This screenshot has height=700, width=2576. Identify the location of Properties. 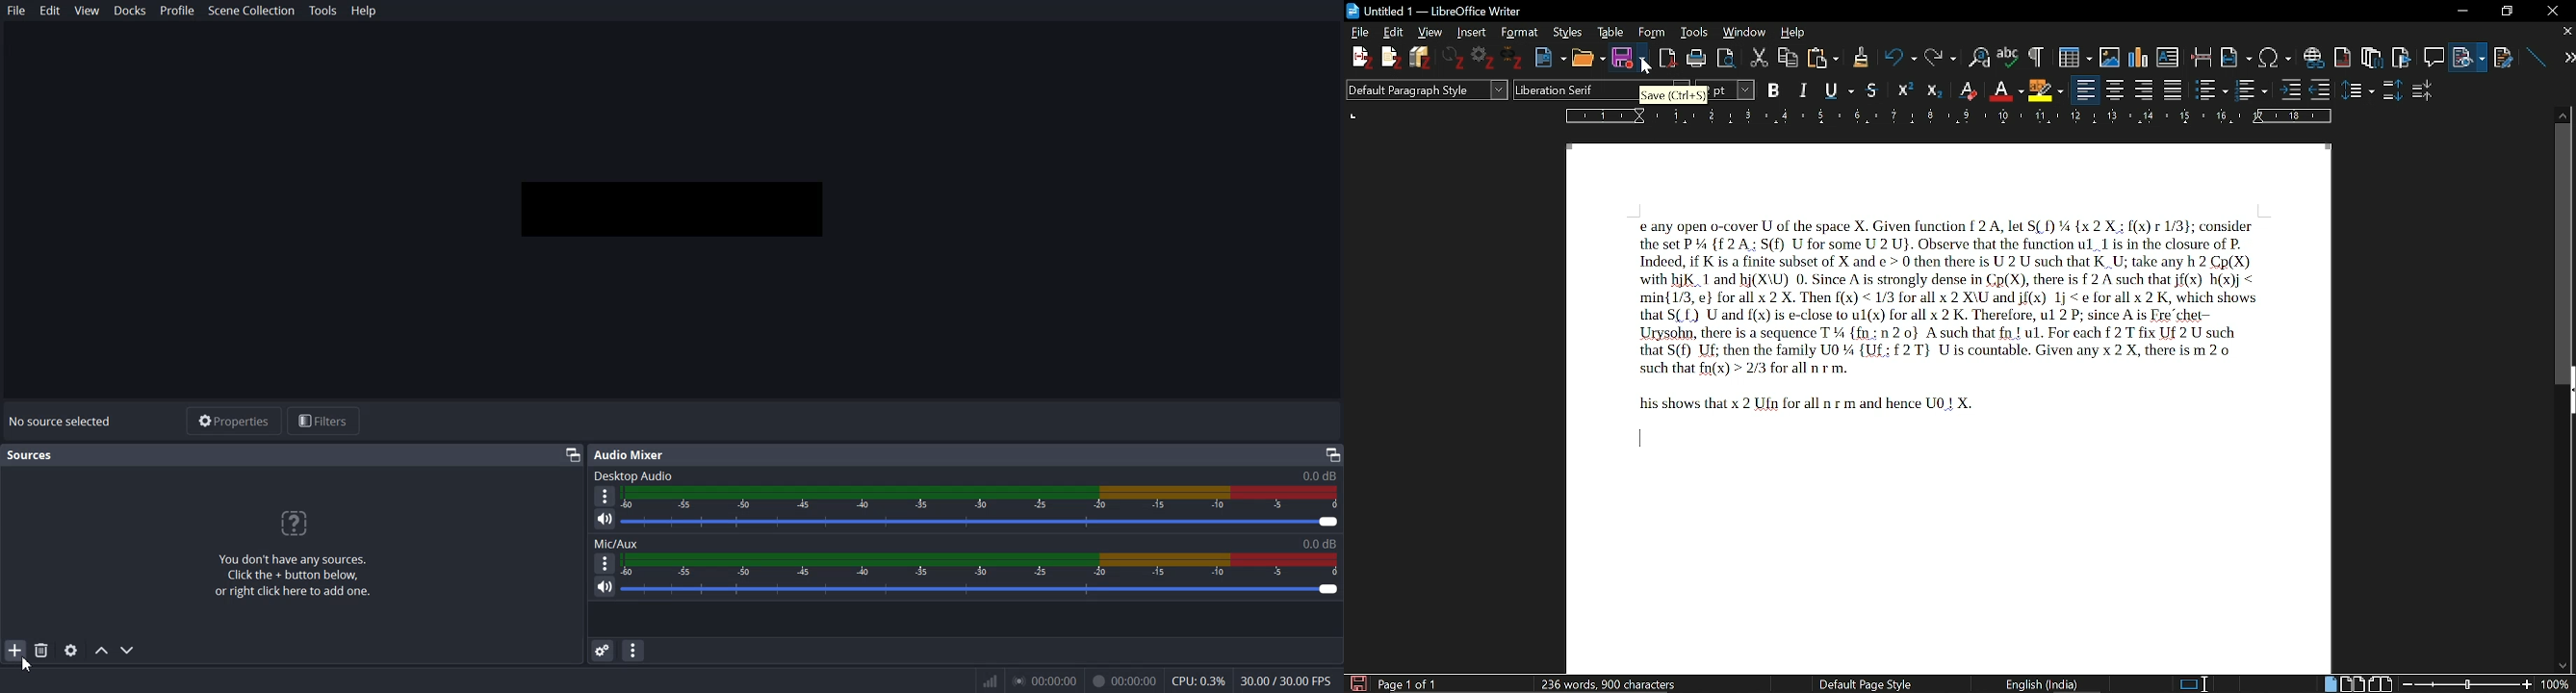
(232, 421).